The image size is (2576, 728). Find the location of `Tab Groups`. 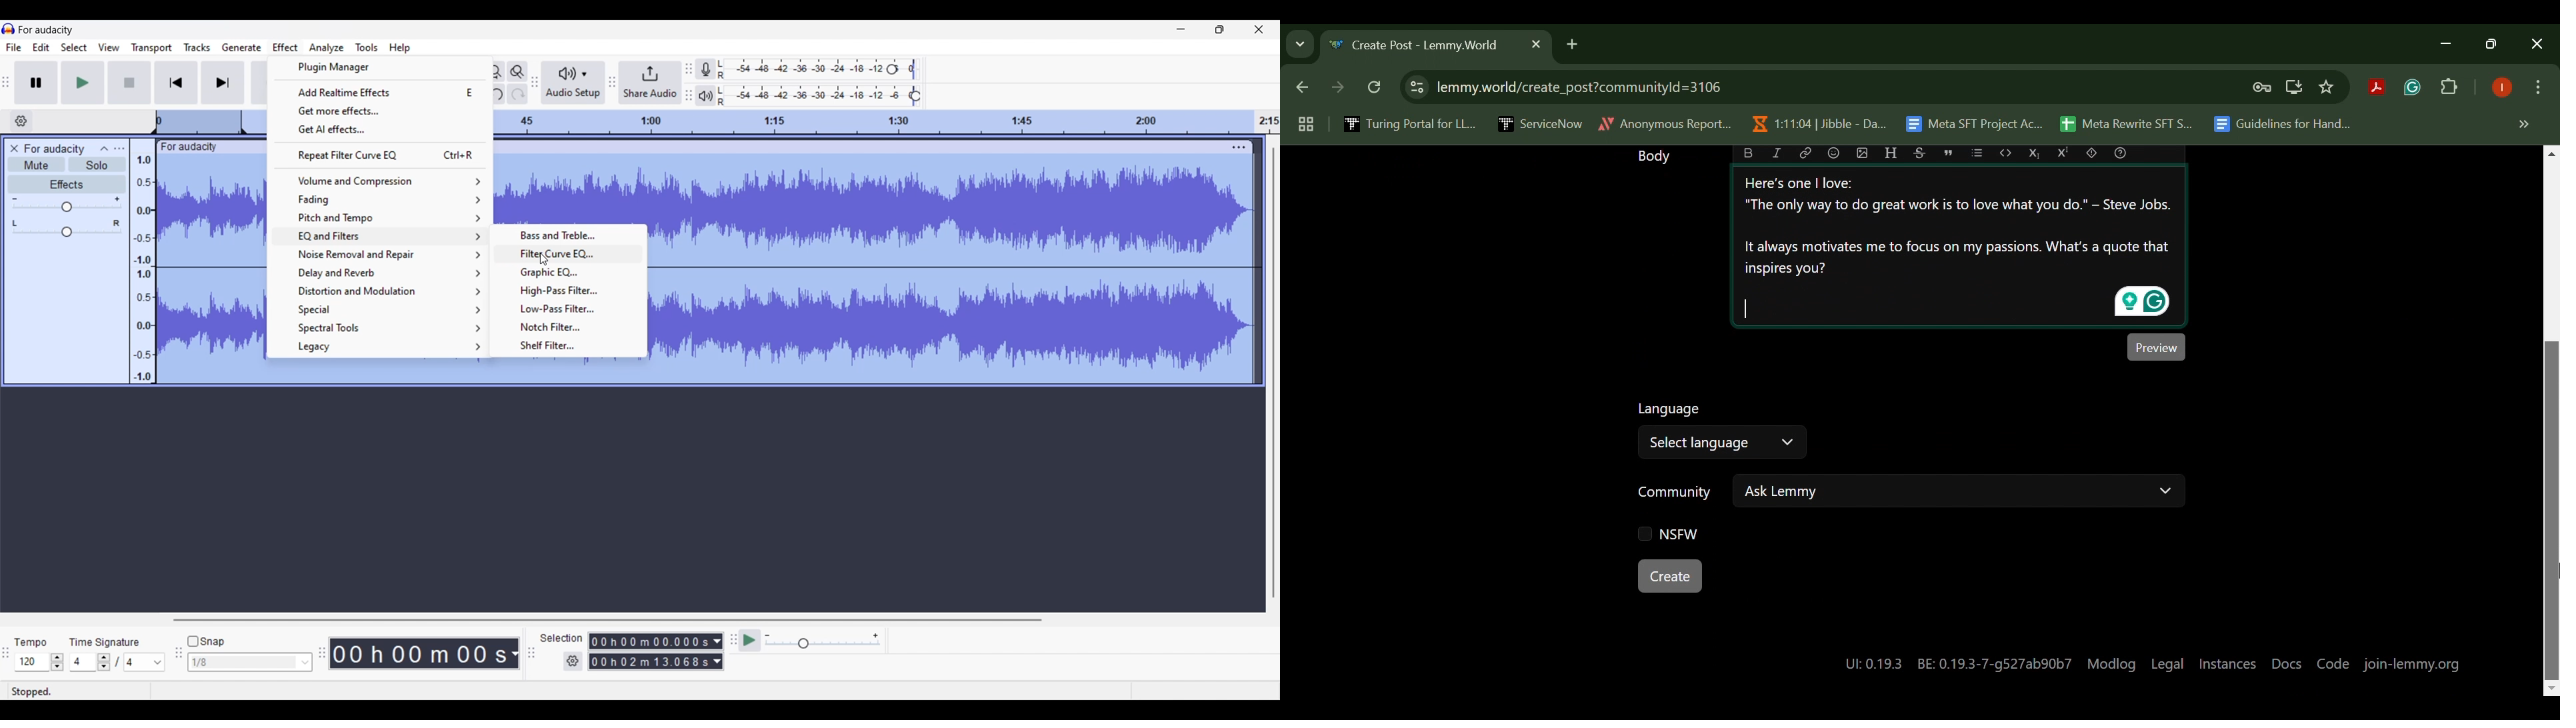

Tab Groups is located at coordinates (1303, 125).